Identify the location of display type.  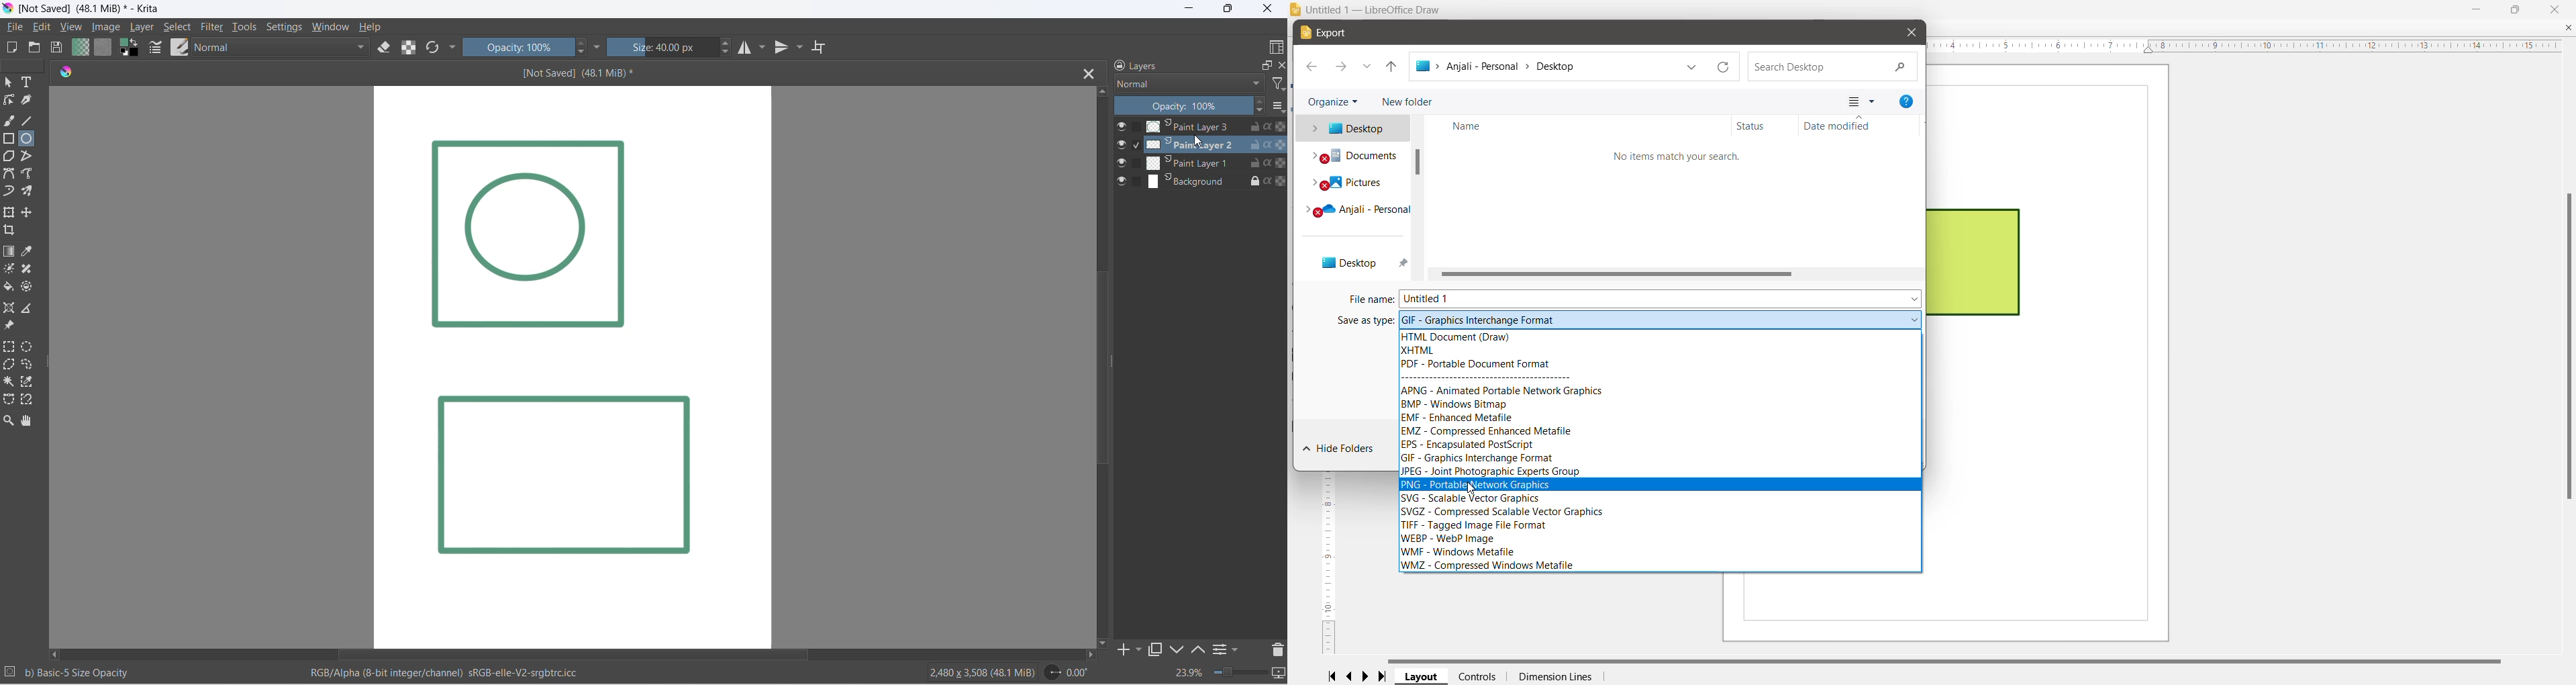
(1274, 46).